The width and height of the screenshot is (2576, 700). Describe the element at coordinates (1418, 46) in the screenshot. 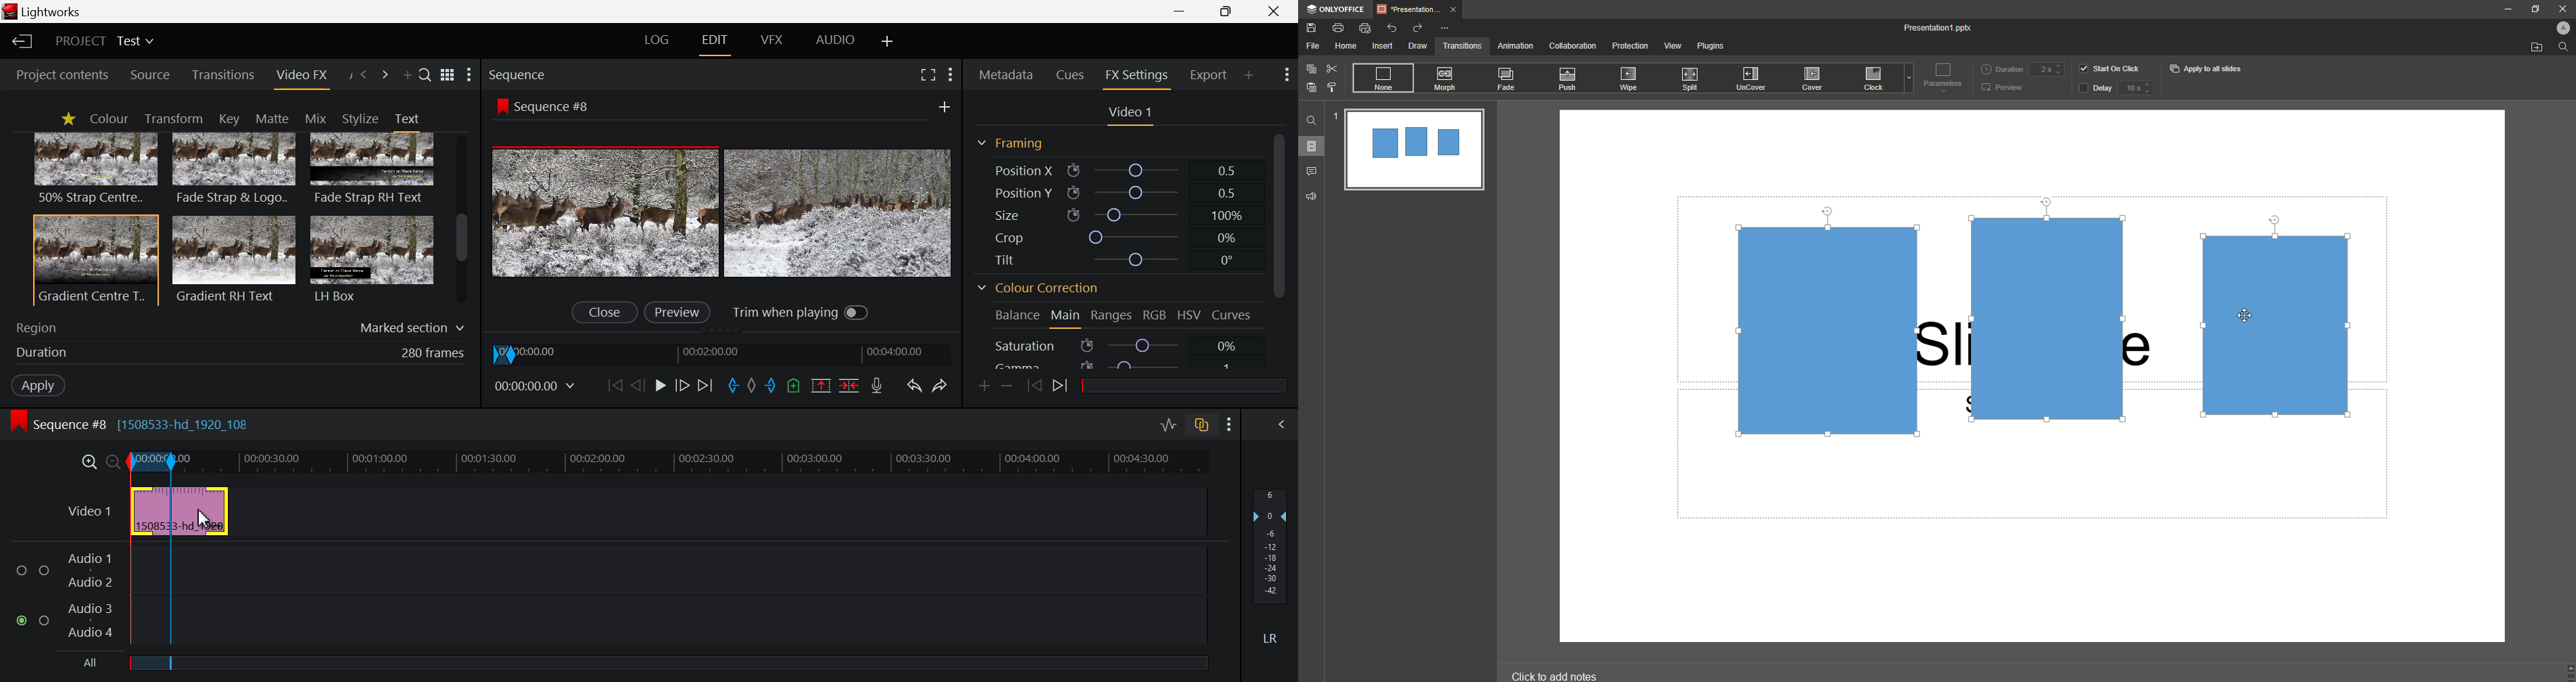

I see `Draw` at that location.